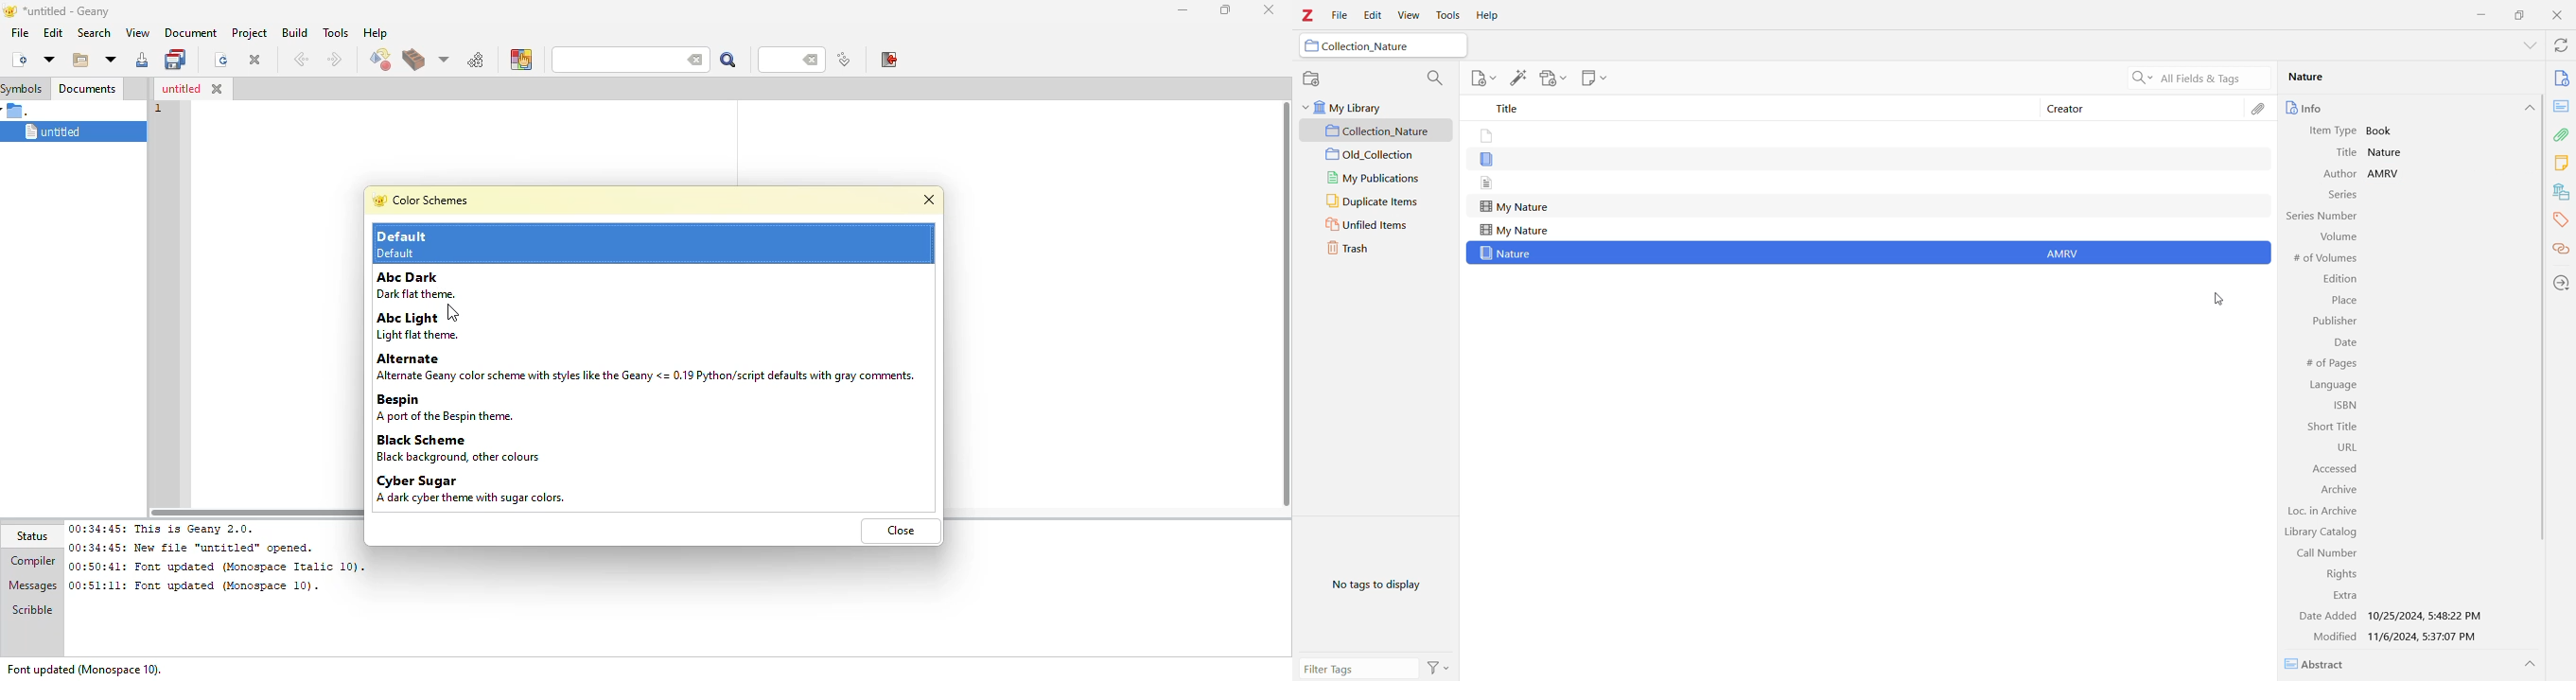 This screenshot has height=700, width=2576. I want to click on Short Title, so click(2329, 427).